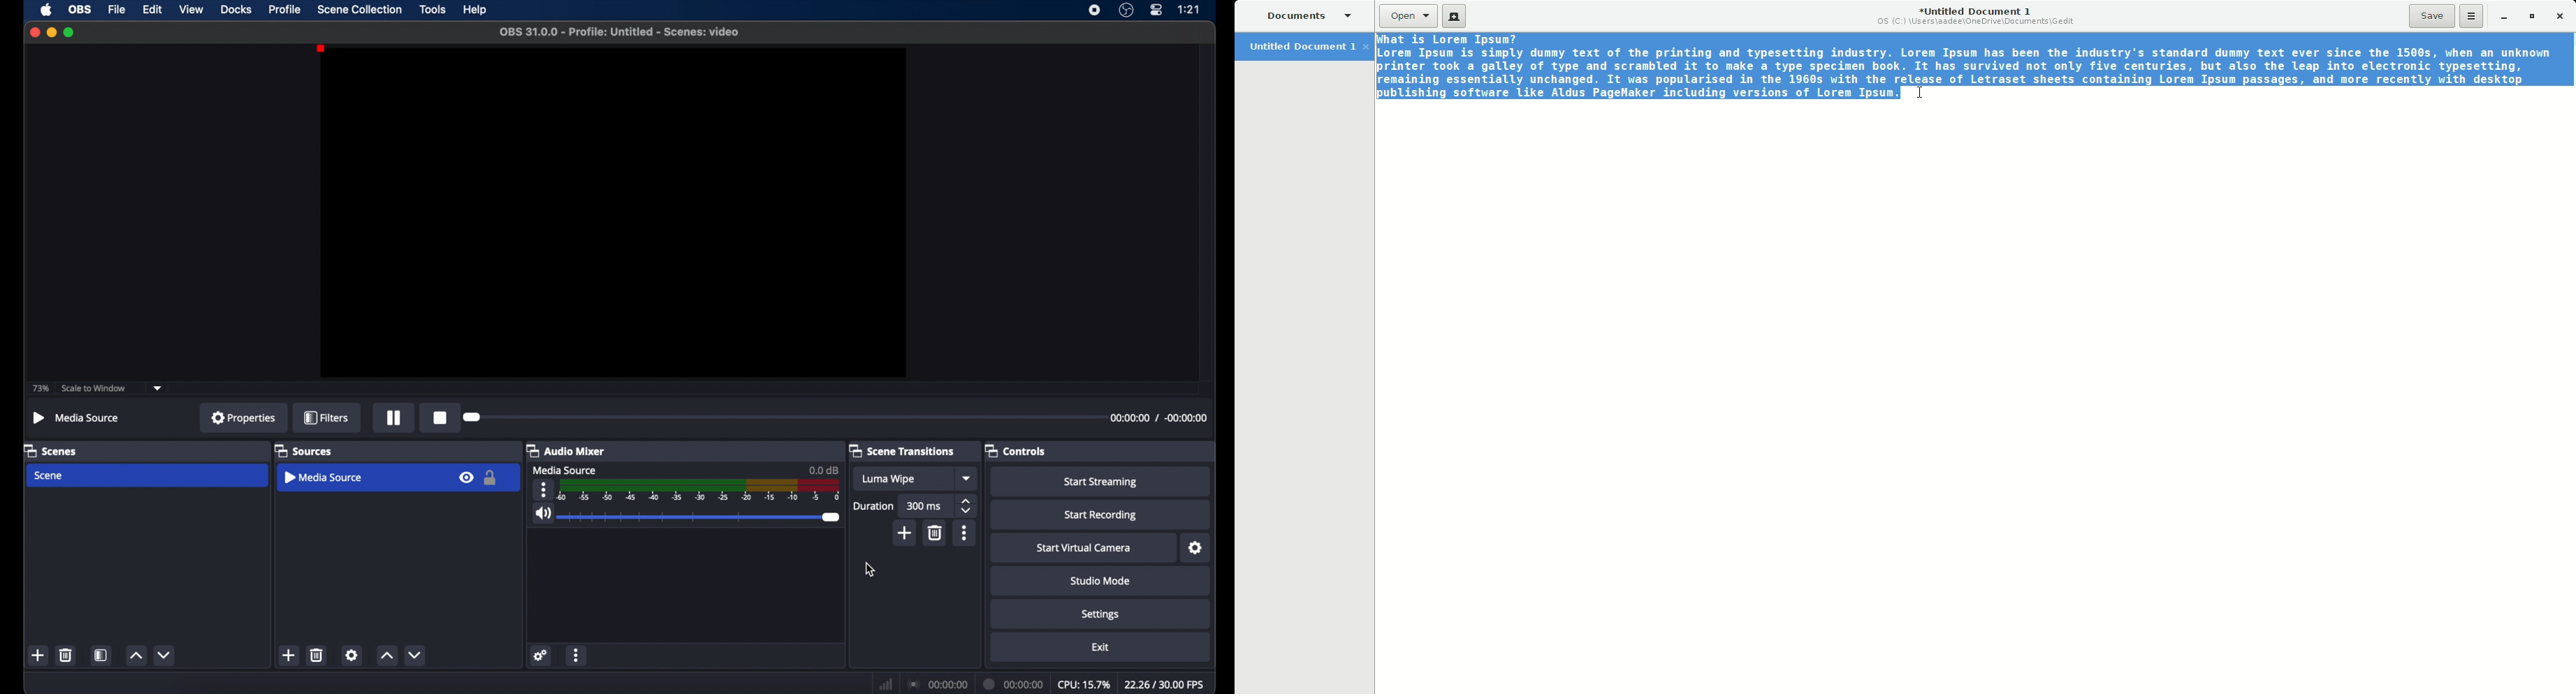 This screenshot has height=700, width=2576. I want to click on settings, so click(1195, 548).